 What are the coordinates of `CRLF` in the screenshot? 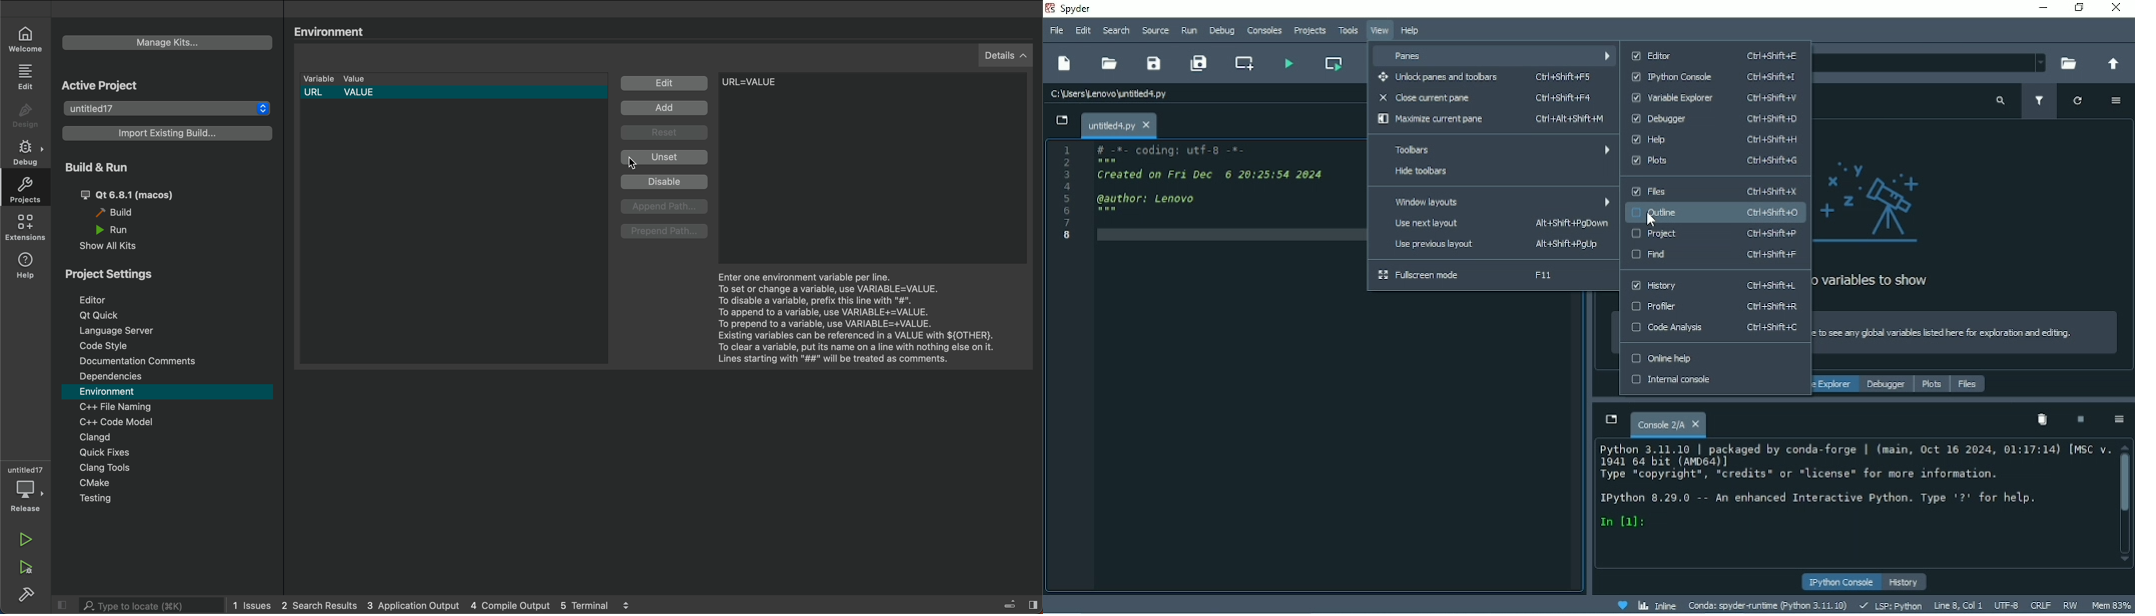 It's located at (2041, 604).